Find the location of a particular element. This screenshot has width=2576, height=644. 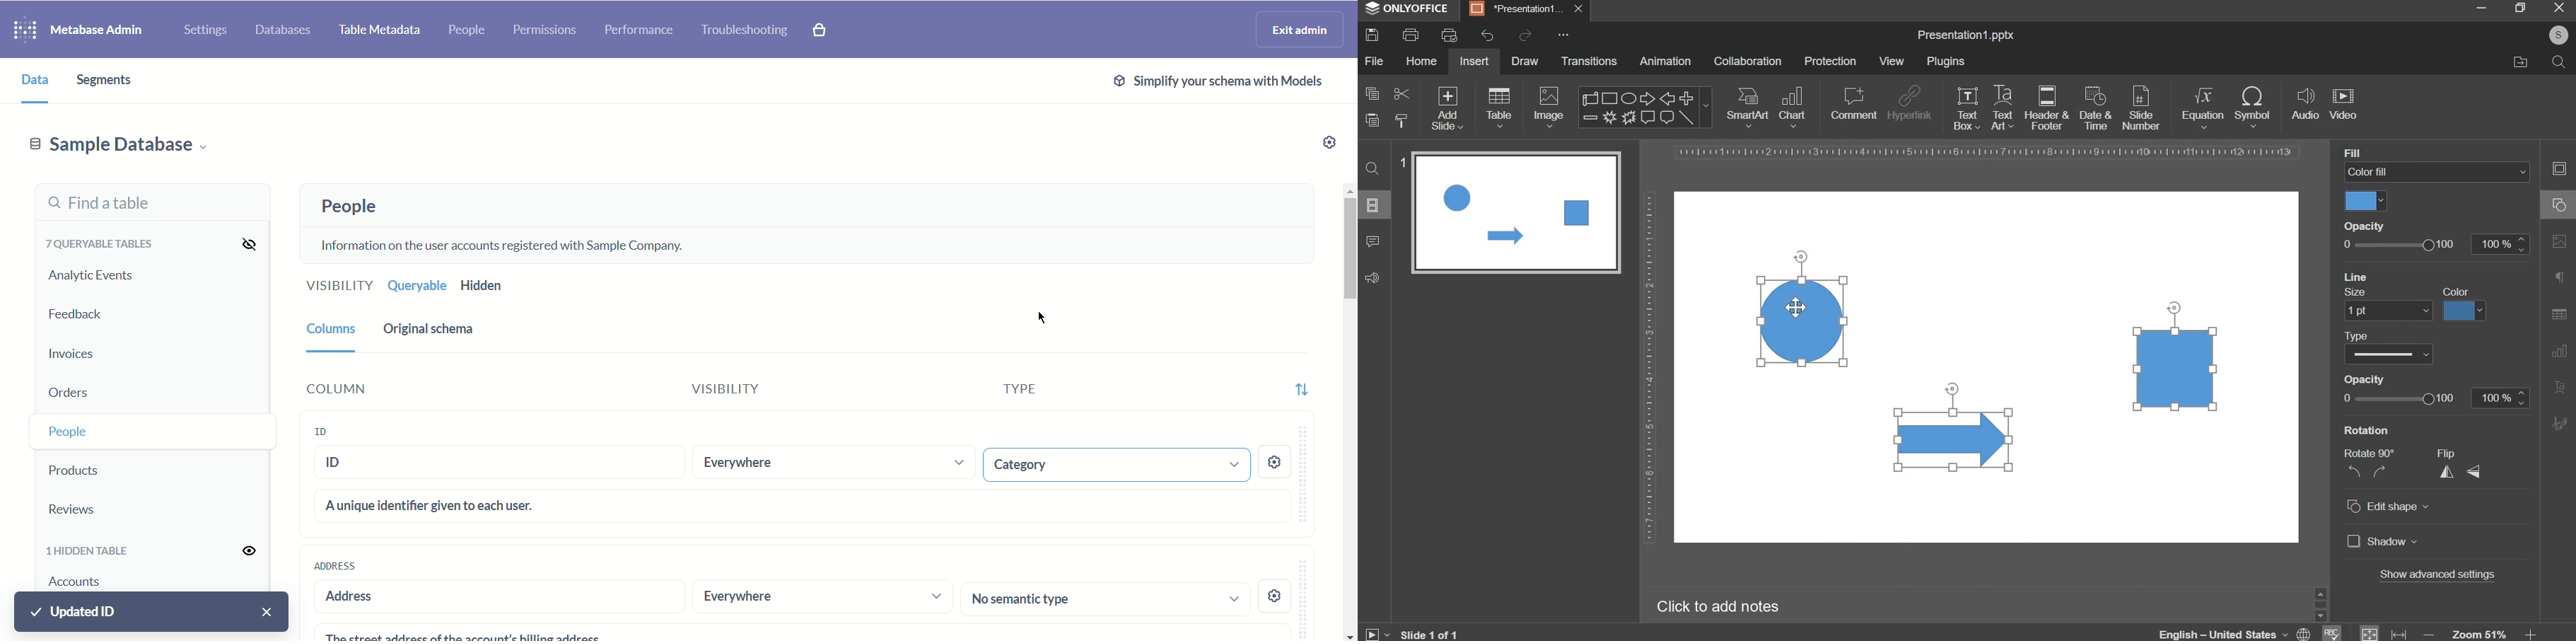

image is located at coordinates (1550, 107).